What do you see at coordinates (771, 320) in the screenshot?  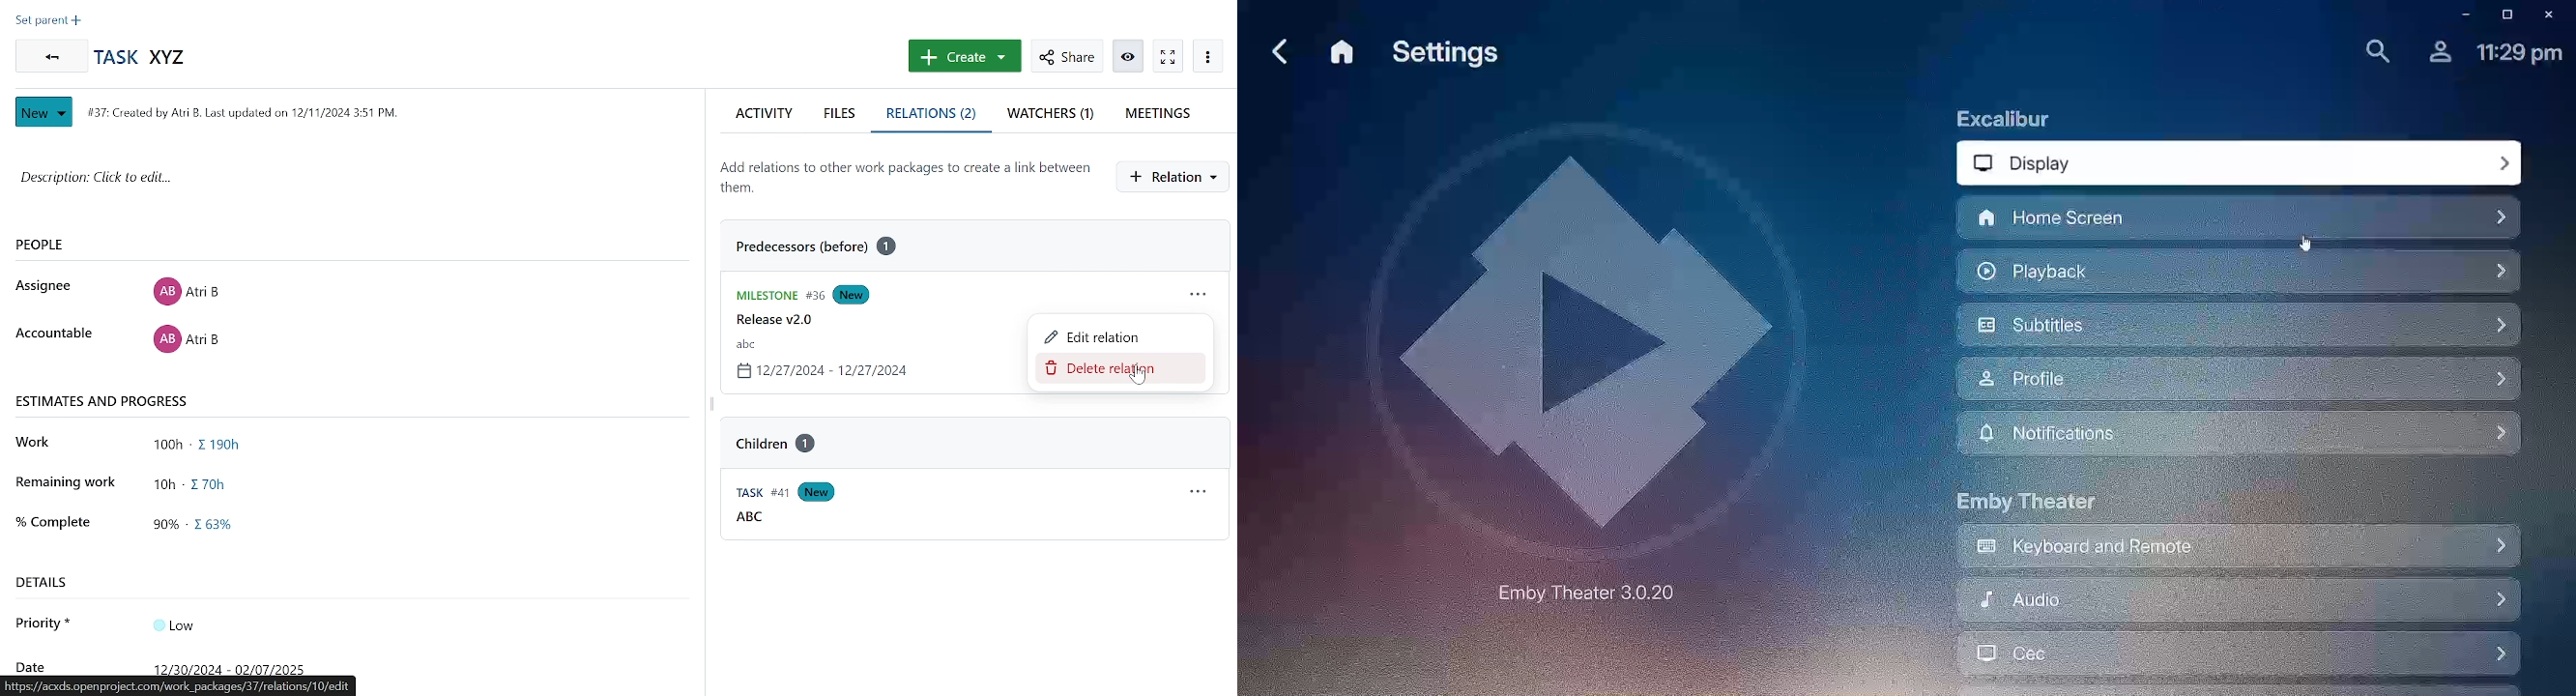 I see `release v2.0` at bounding box center [771, 320].